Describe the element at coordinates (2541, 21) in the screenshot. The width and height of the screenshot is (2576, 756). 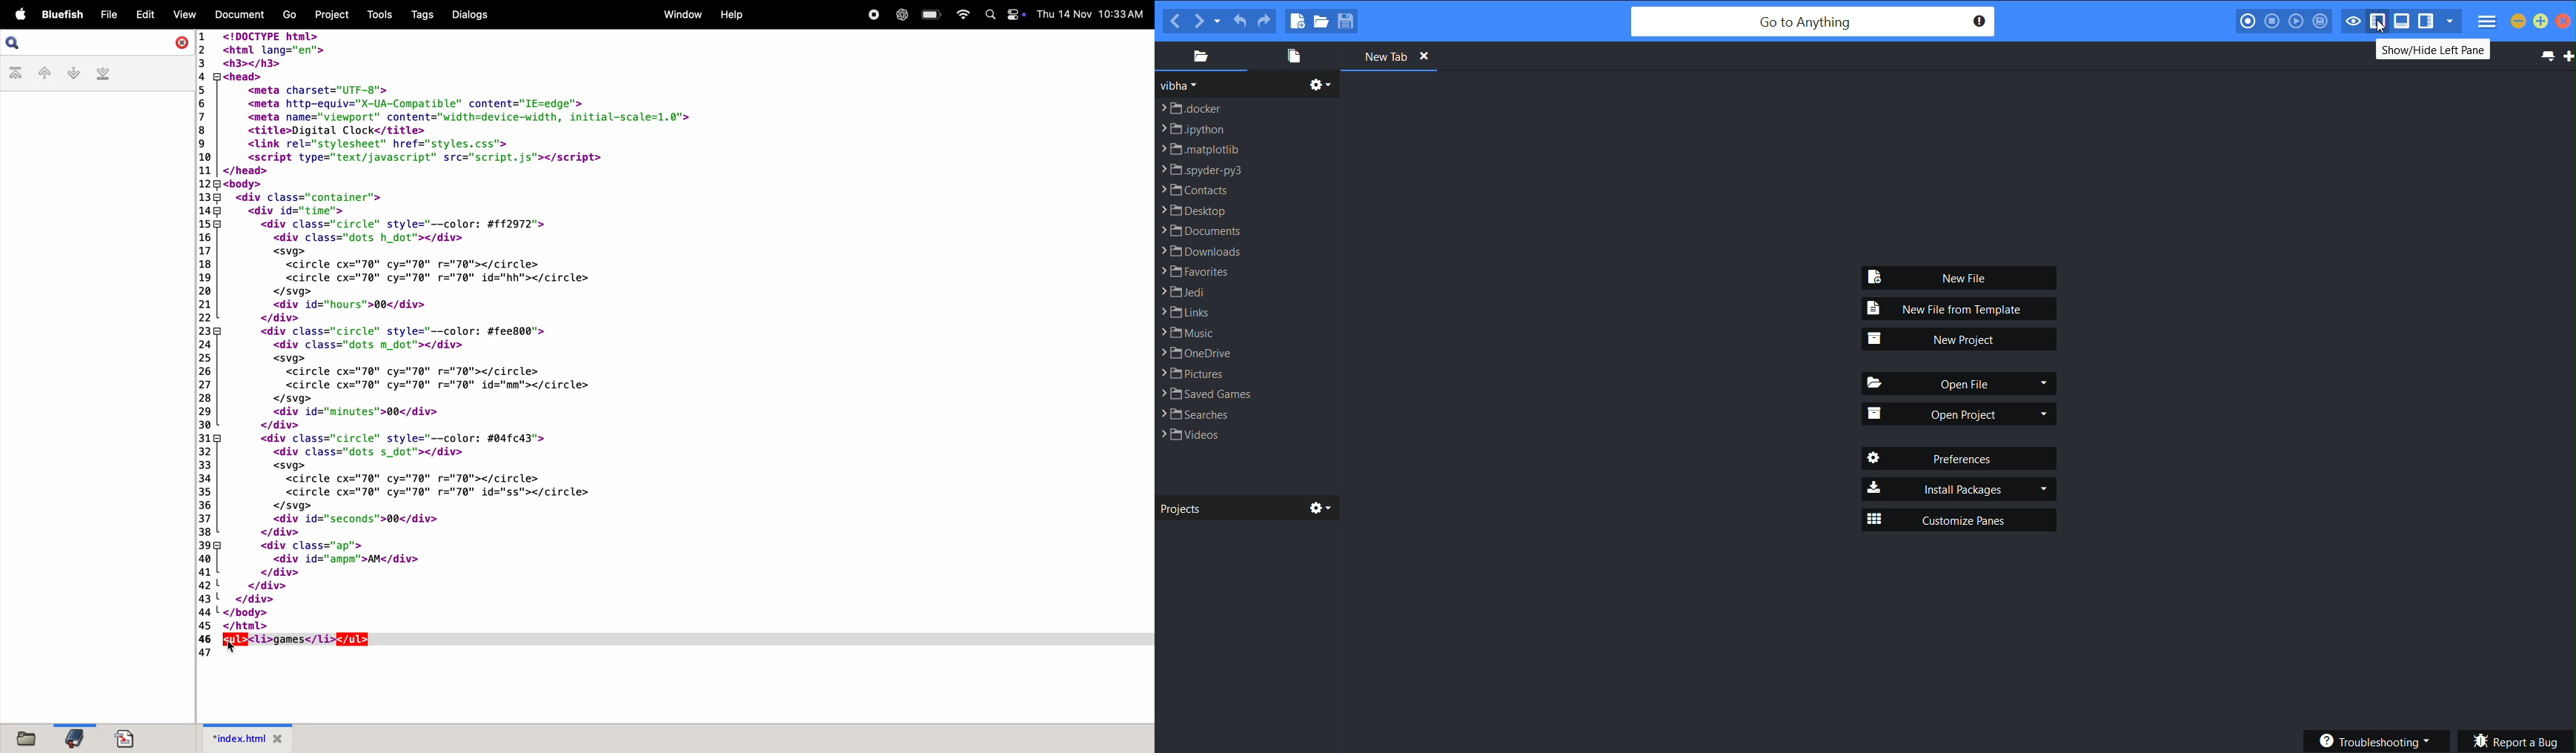
I see `maximize` at that location.